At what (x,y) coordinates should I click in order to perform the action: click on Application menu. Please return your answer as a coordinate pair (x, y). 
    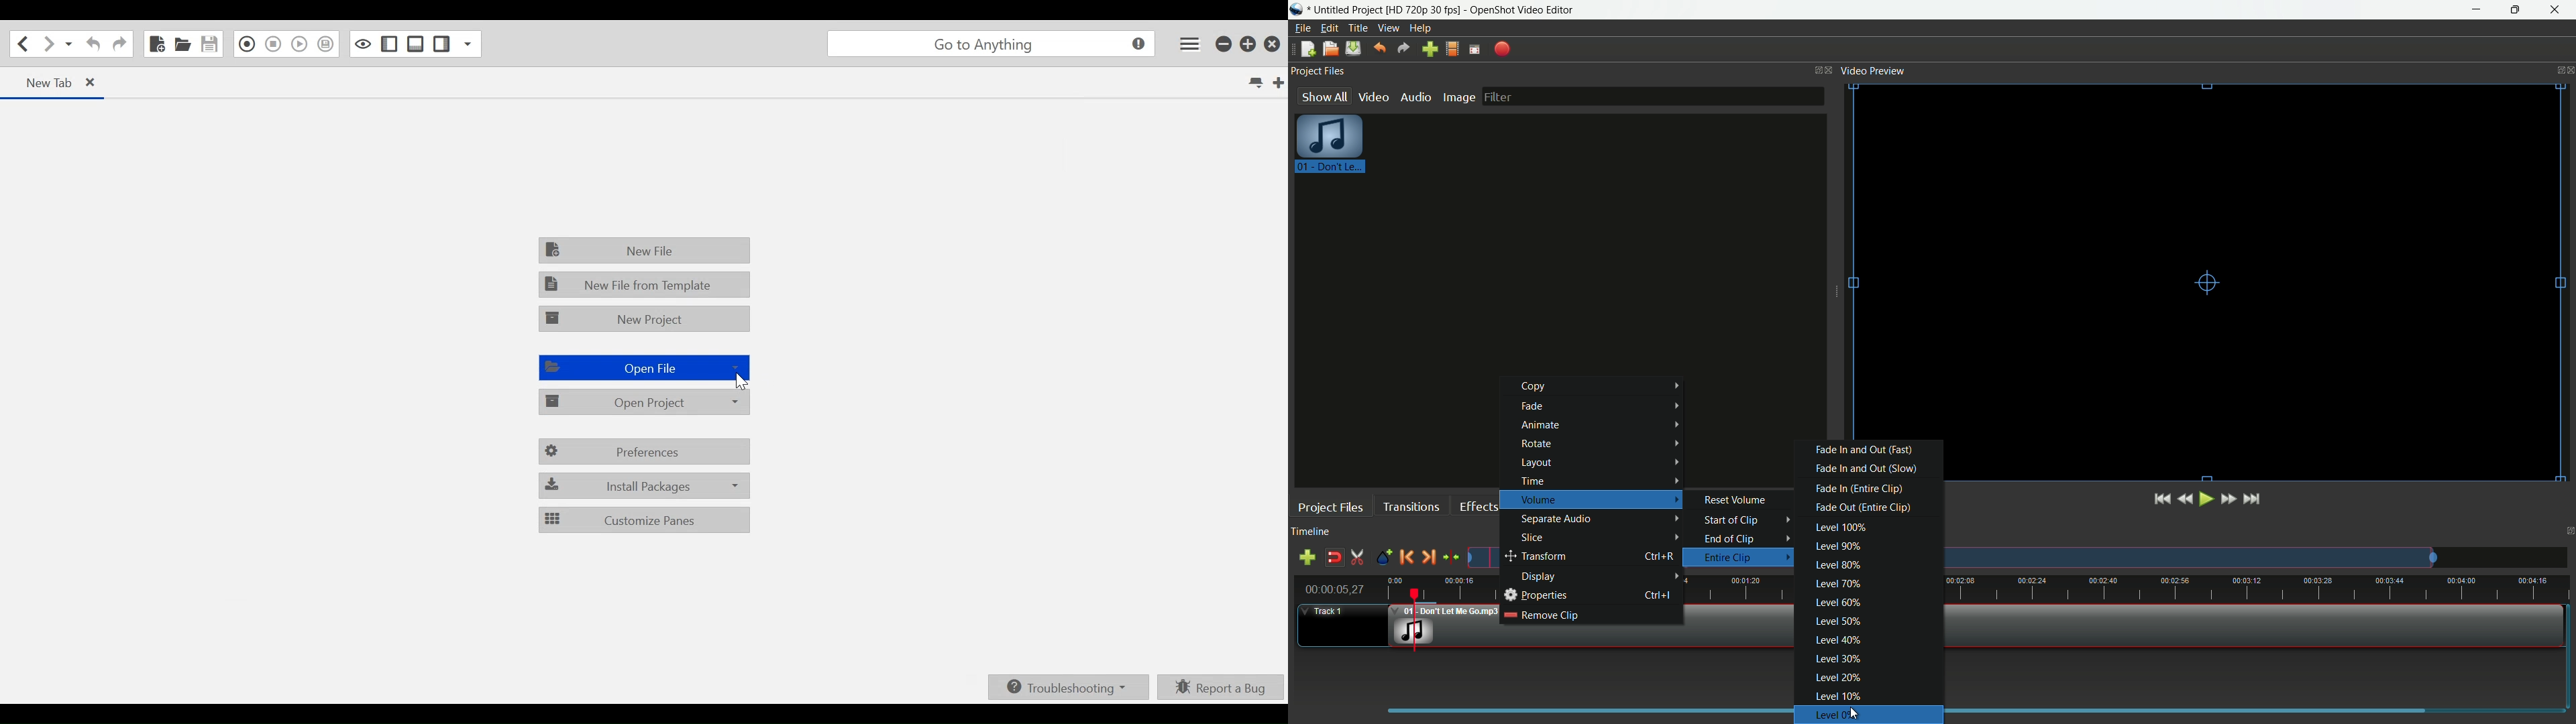
    Looking at the image, I should click on (1191, 44).